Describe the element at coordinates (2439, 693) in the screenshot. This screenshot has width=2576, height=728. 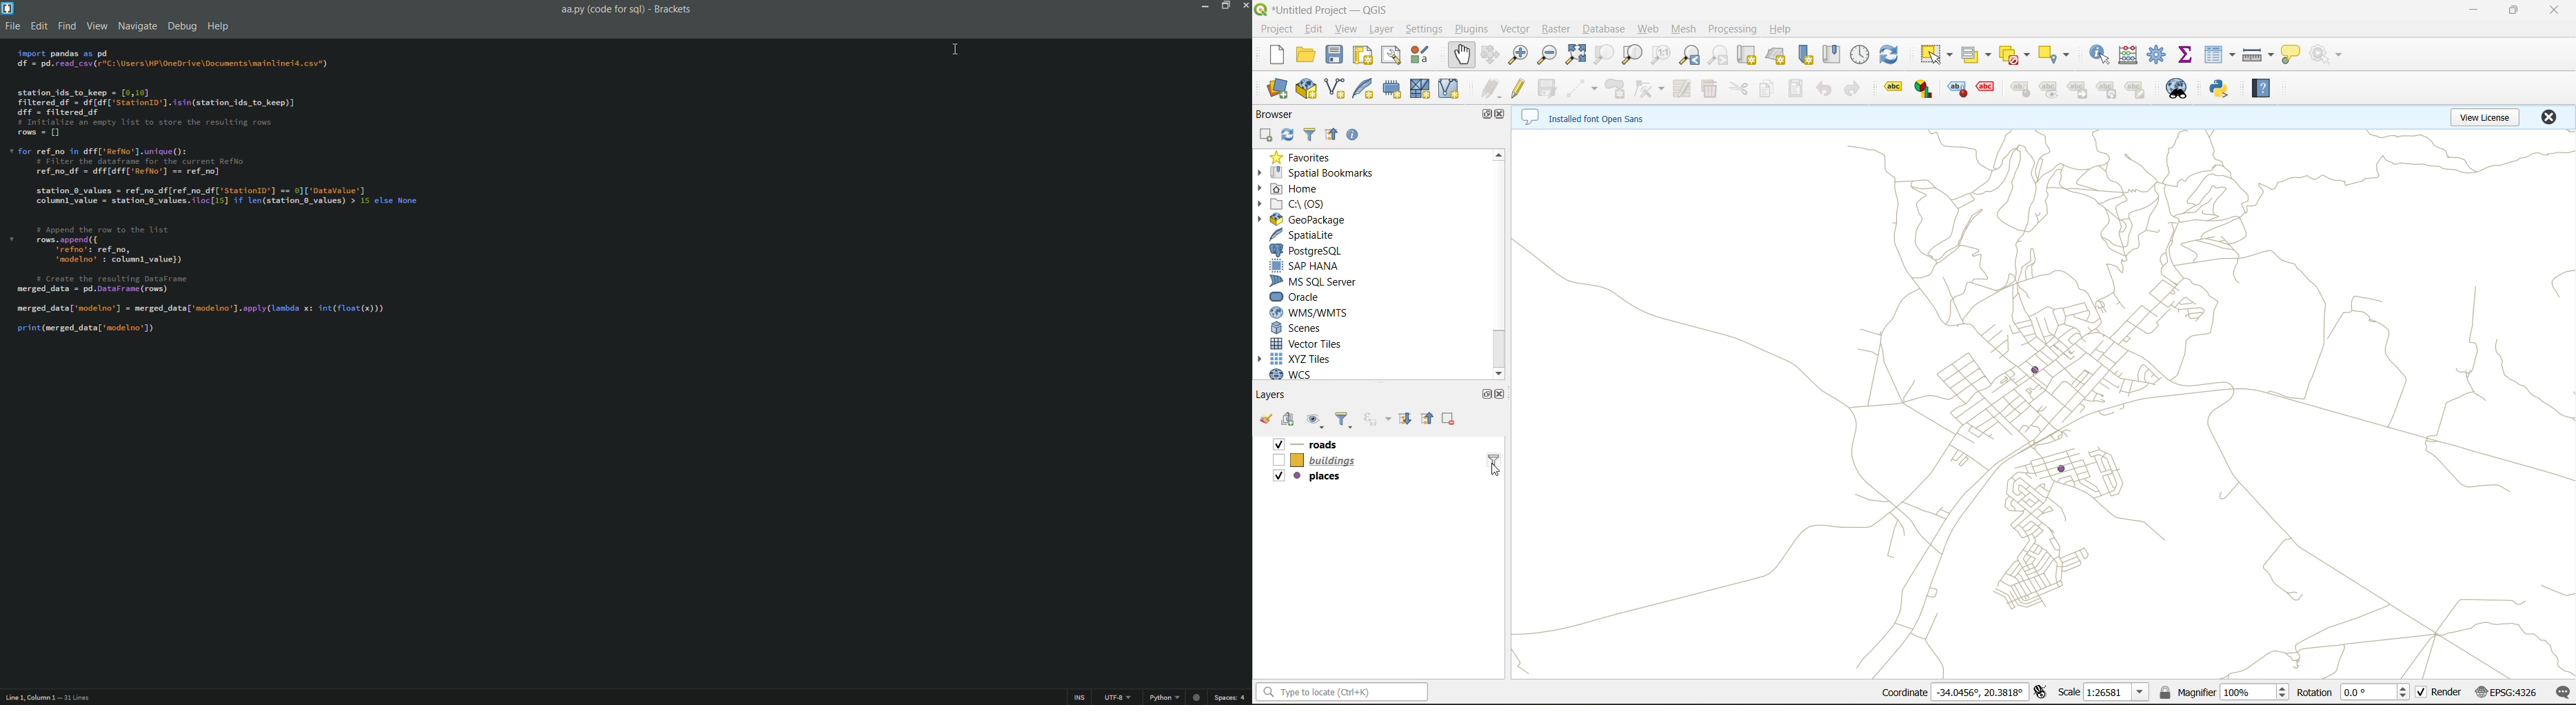
I see `render` at that location.